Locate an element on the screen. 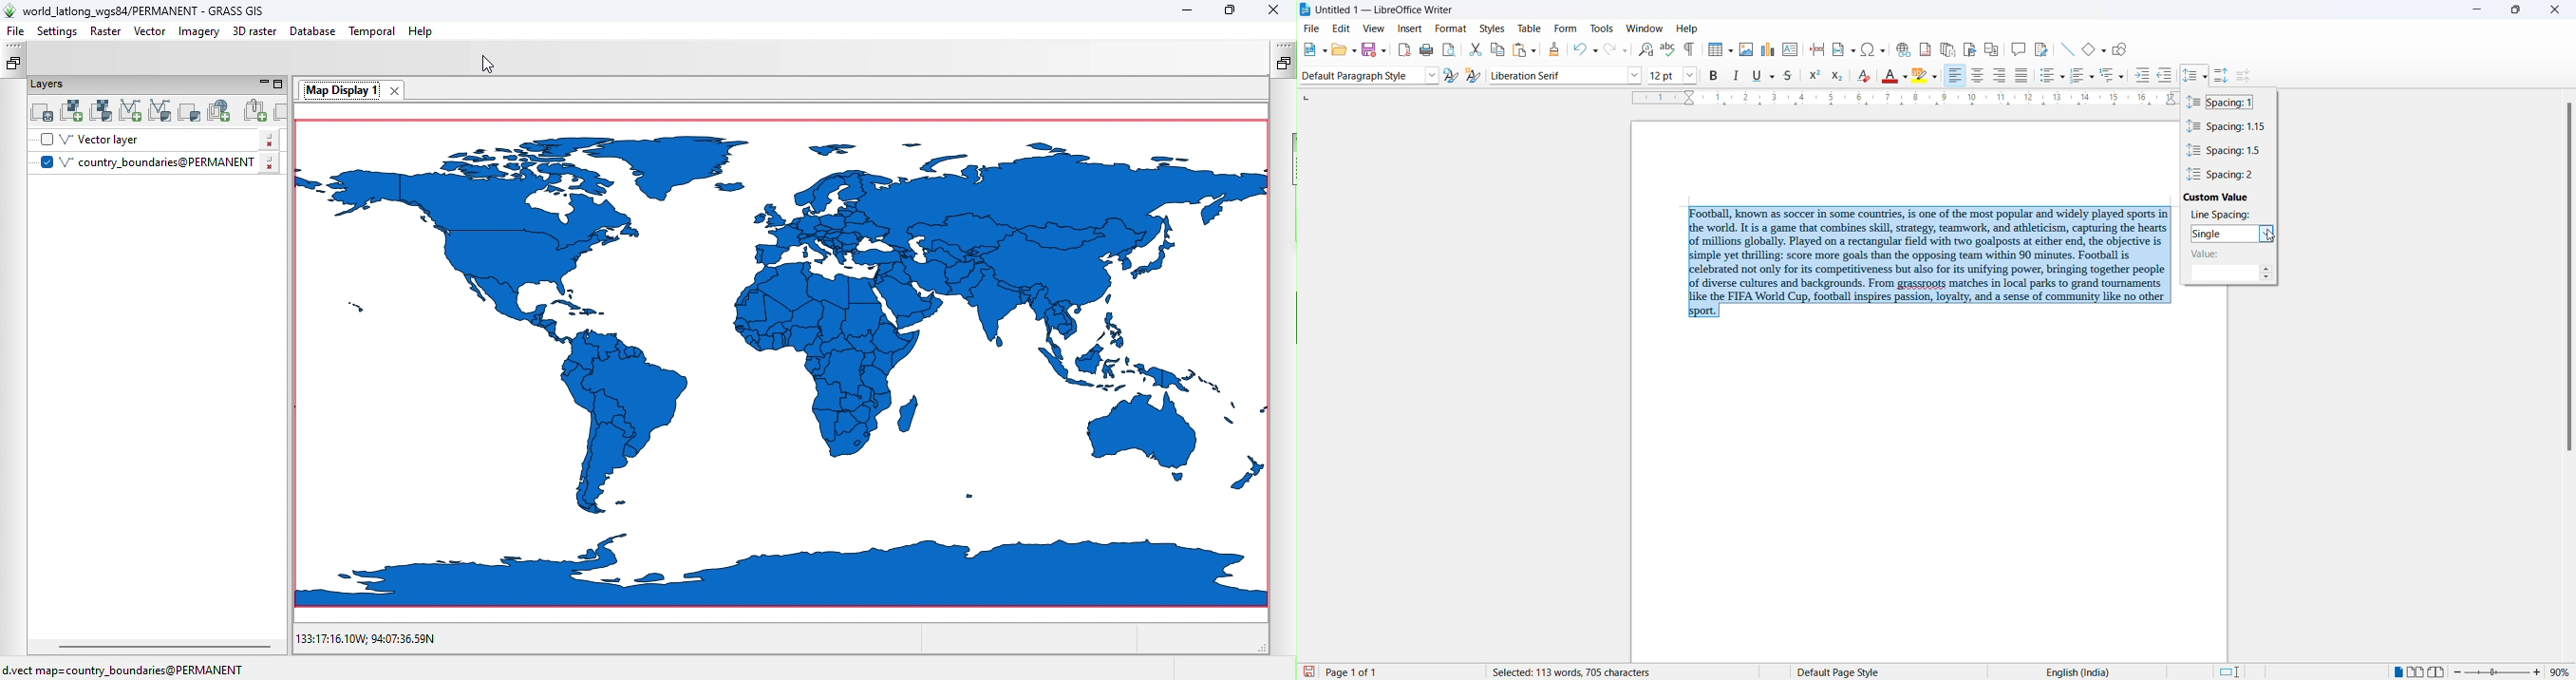  italic is located at coordinates (1736, 74).